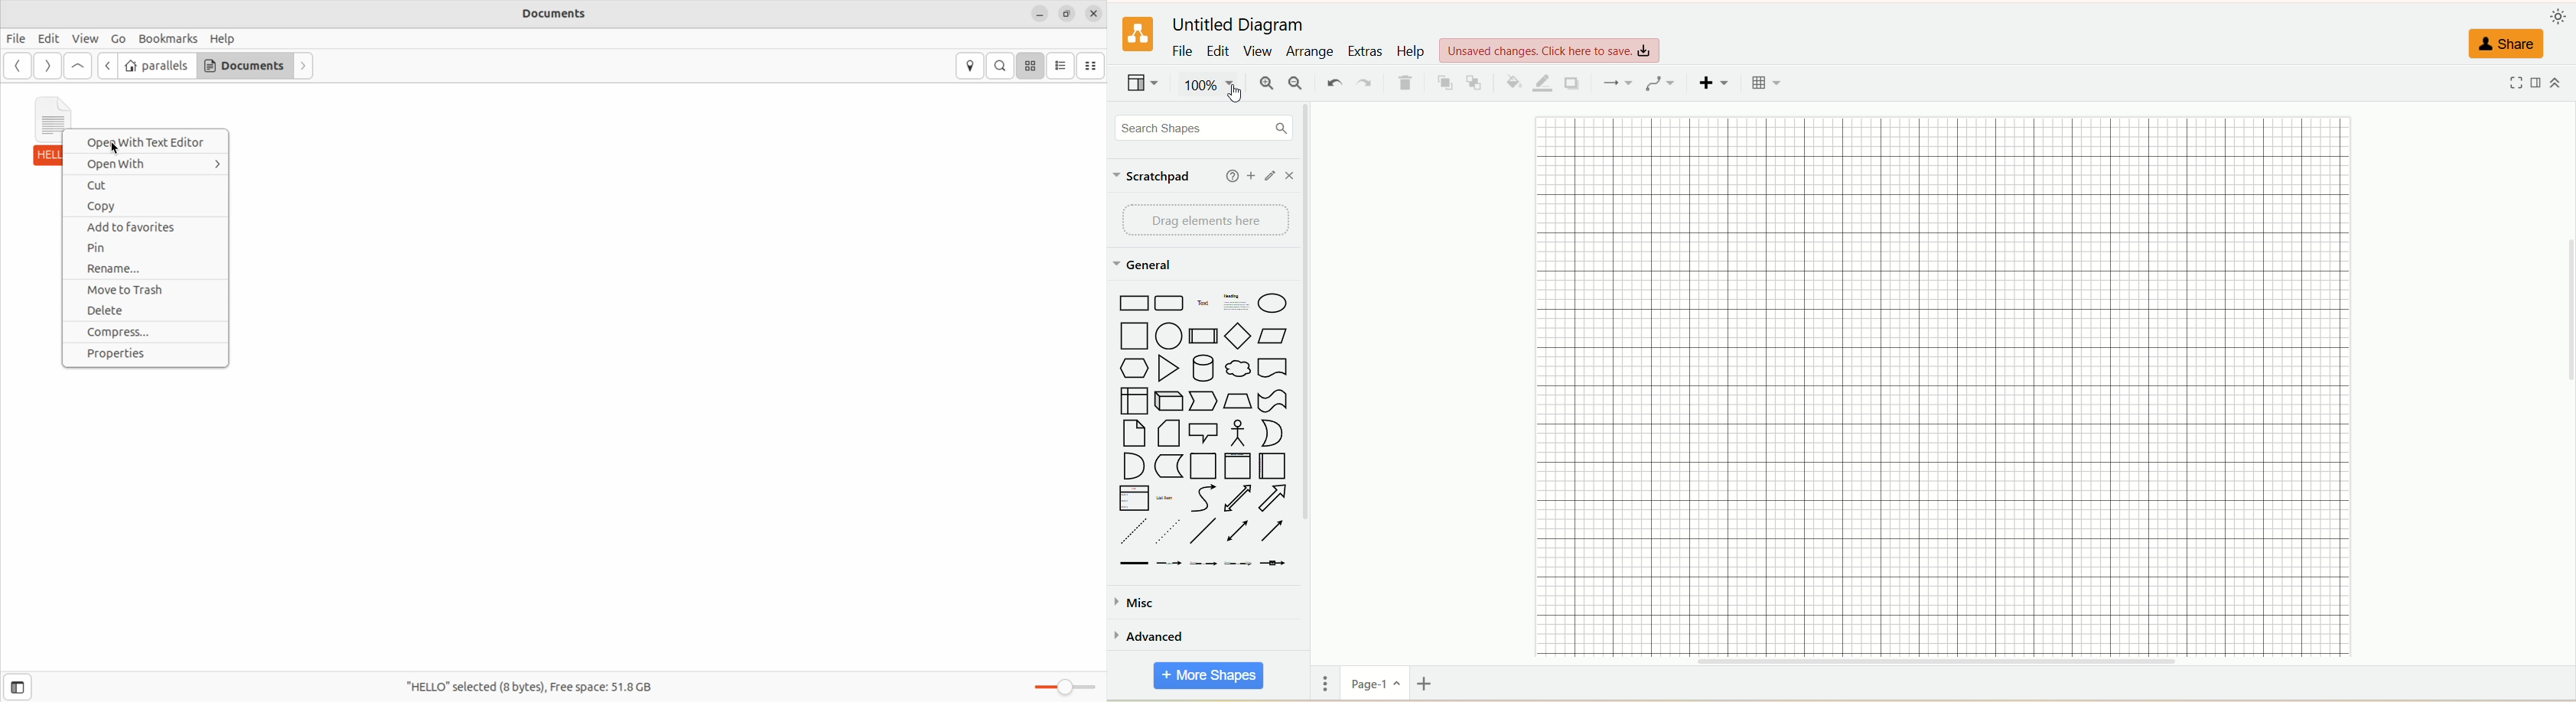  What do you see at coordinates (2506, 44) in the screenshot?
I see `share` at bounding box center [2506, 44].